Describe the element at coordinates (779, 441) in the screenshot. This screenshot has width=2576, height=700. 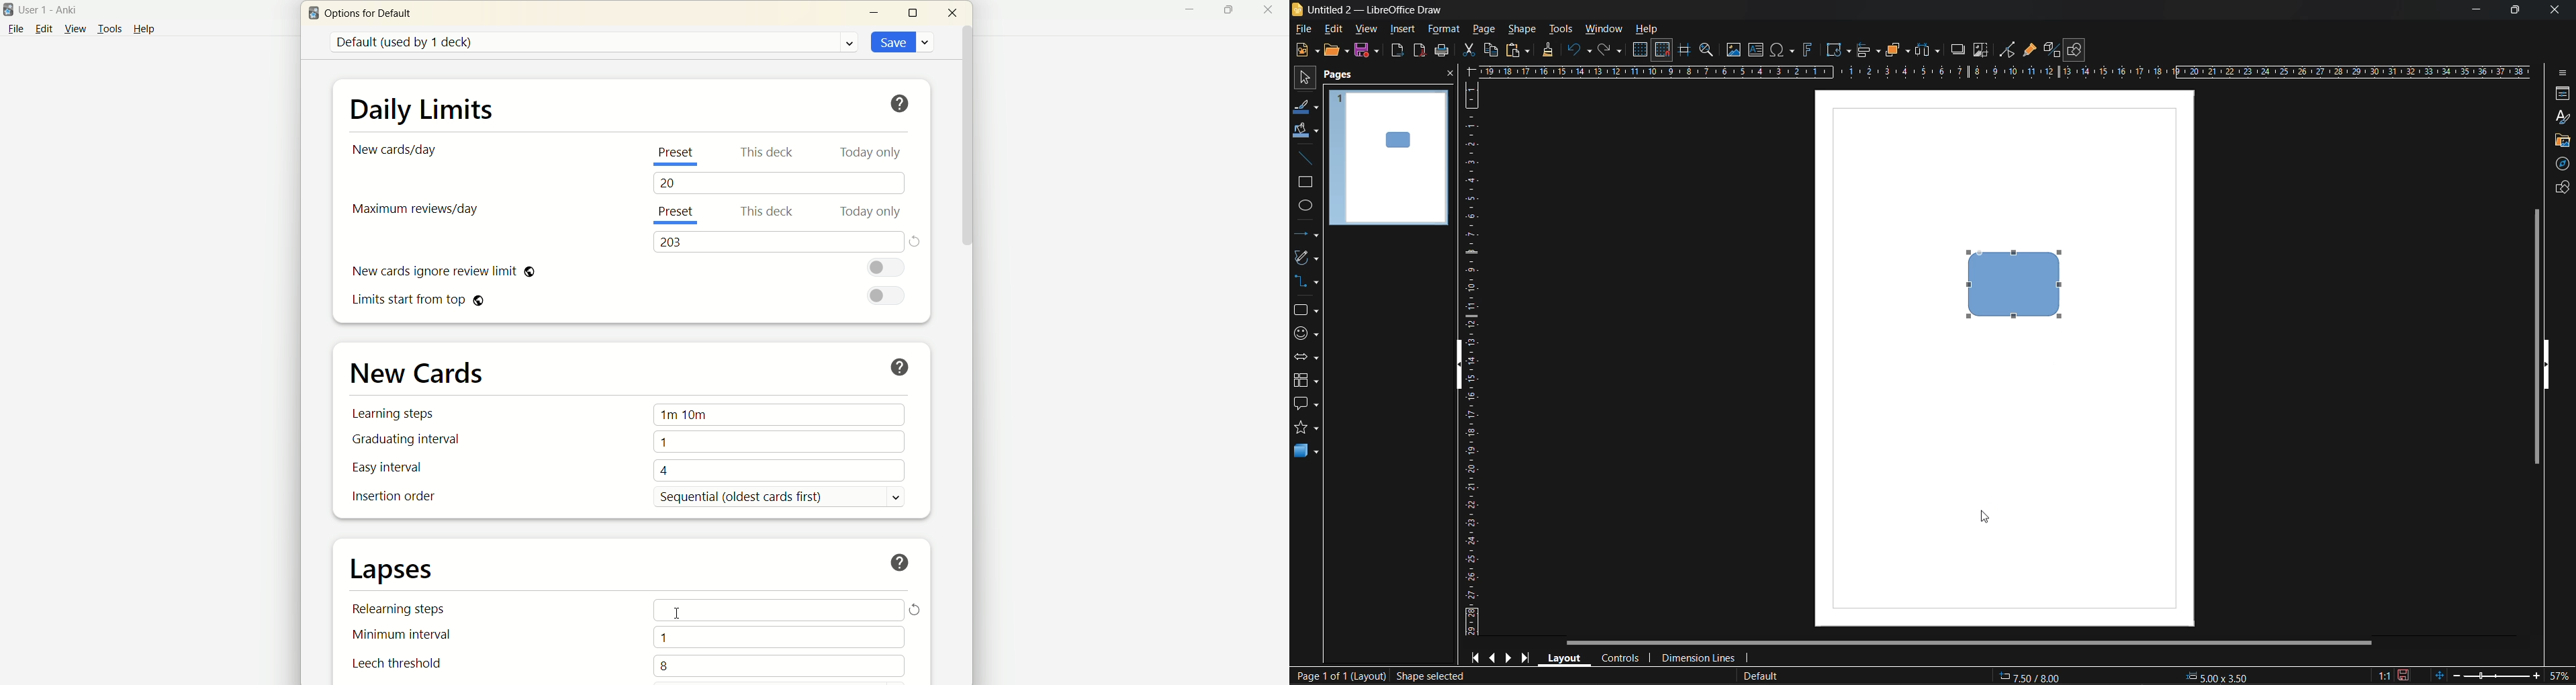
I see `1` at that location.